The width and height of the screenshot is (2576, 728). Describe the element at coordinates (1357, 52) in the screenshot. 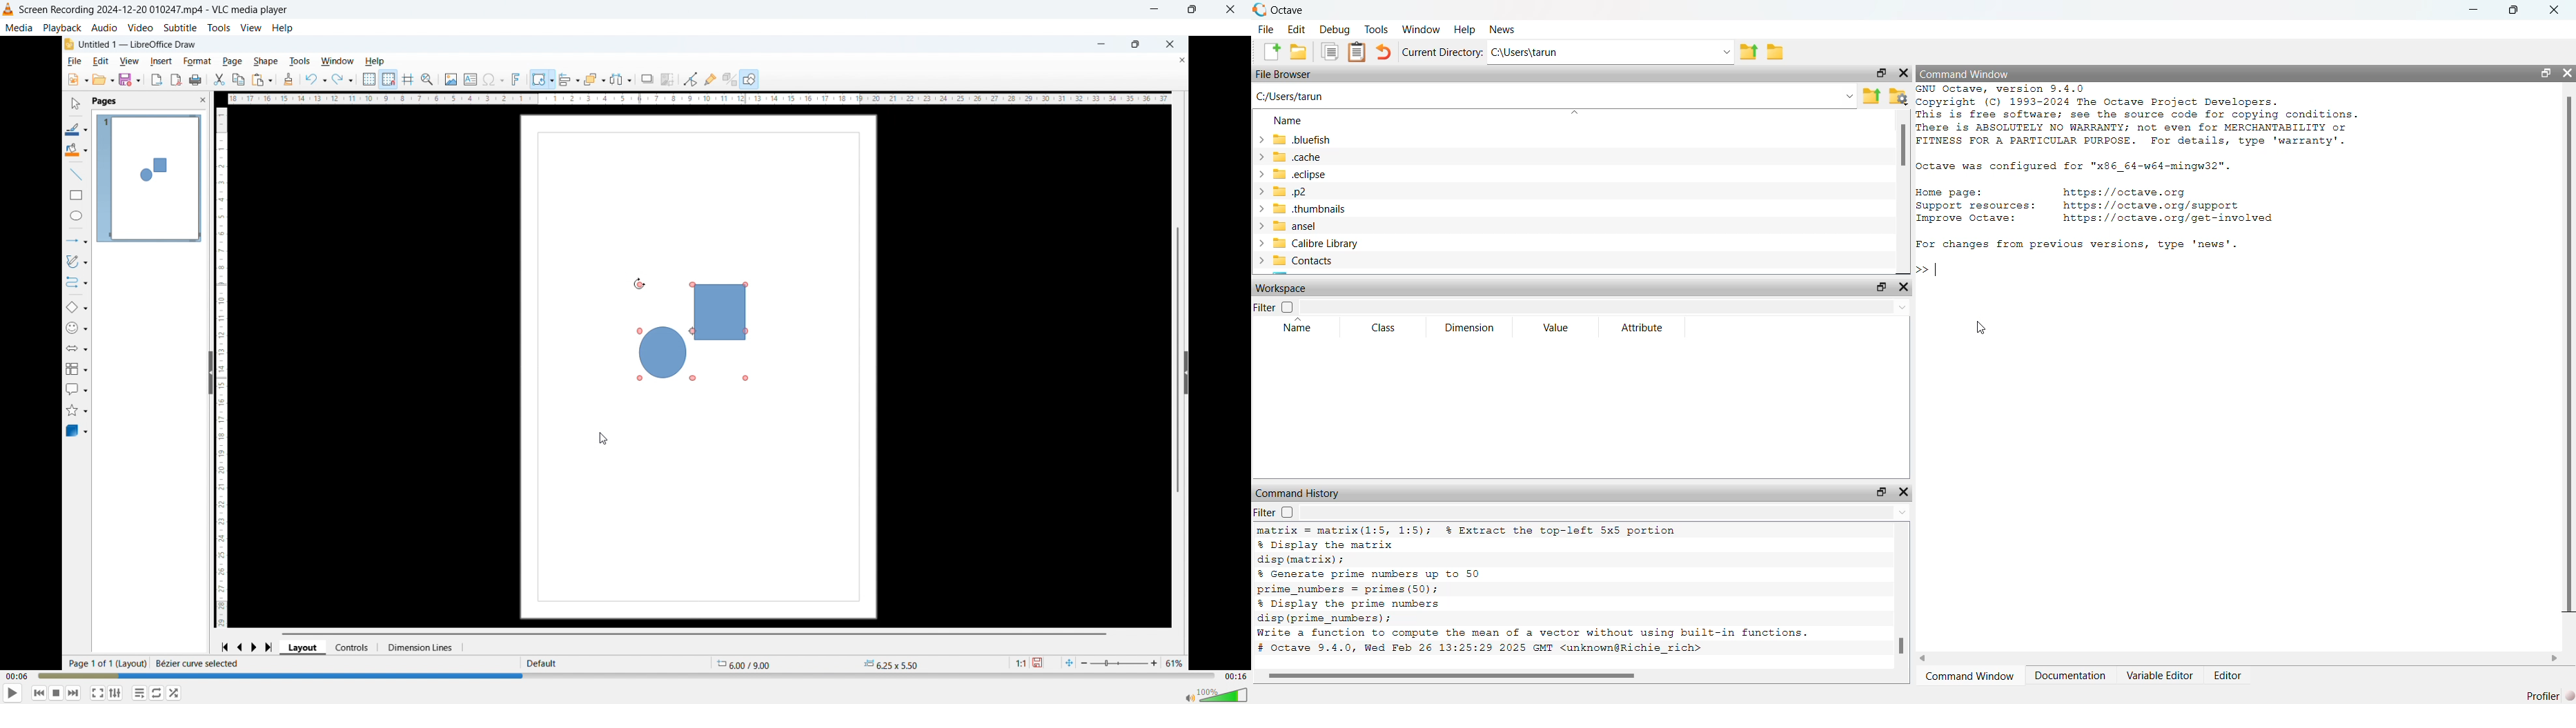

I see `clip board` at that location.